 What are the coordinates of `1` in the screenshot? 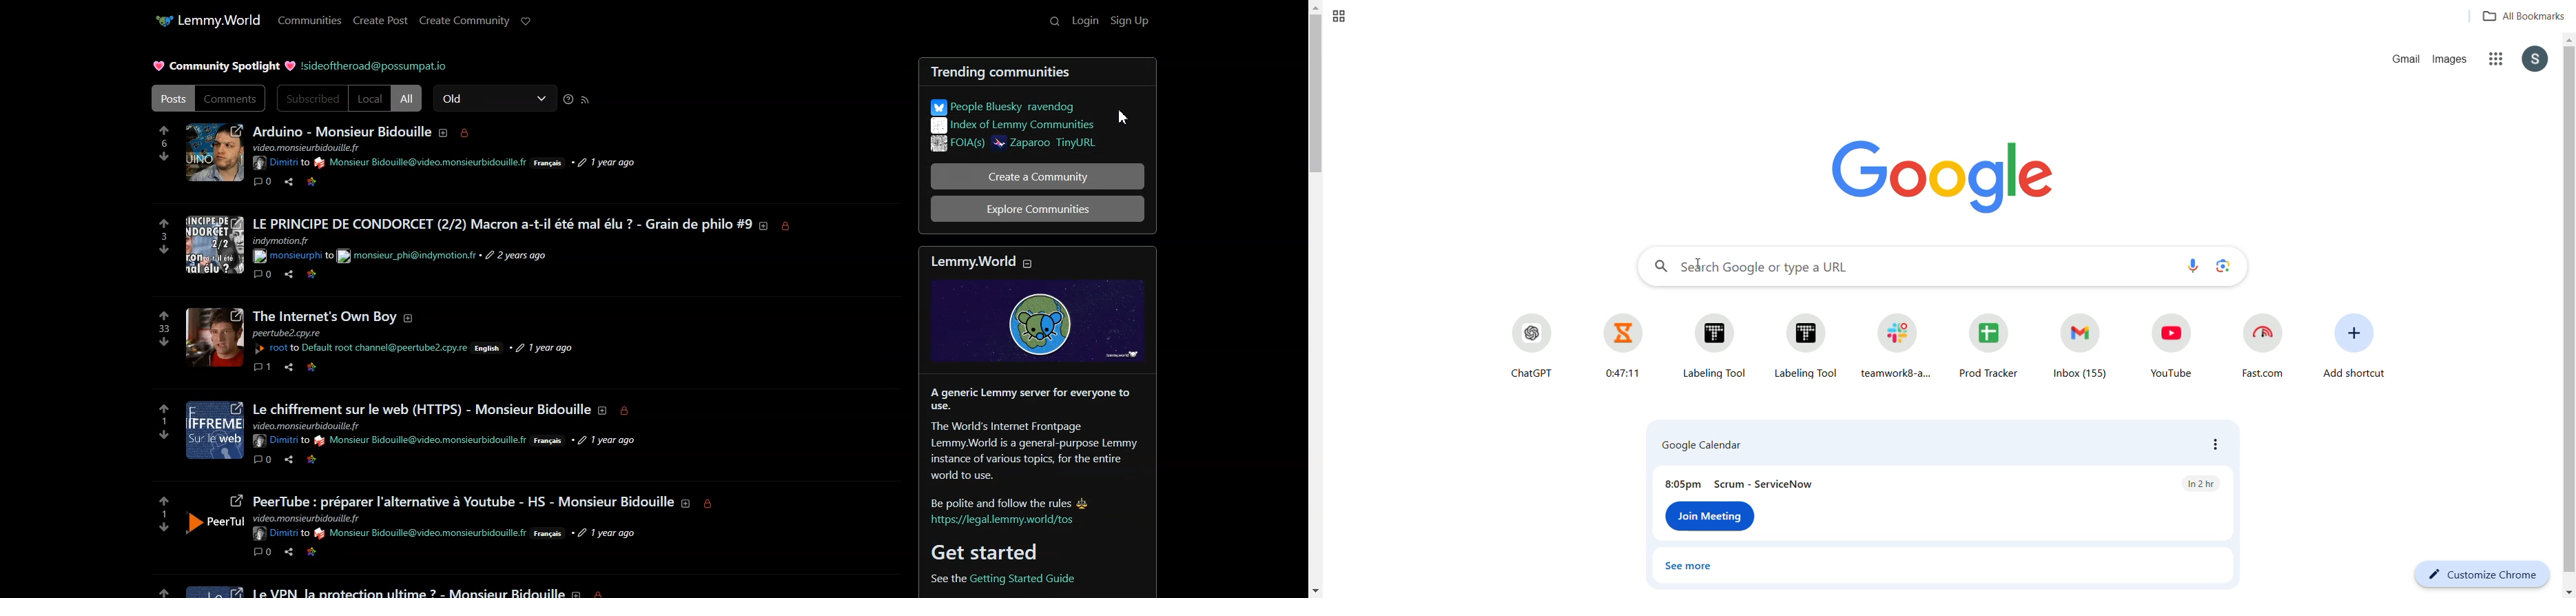 It's located at (163, 513).